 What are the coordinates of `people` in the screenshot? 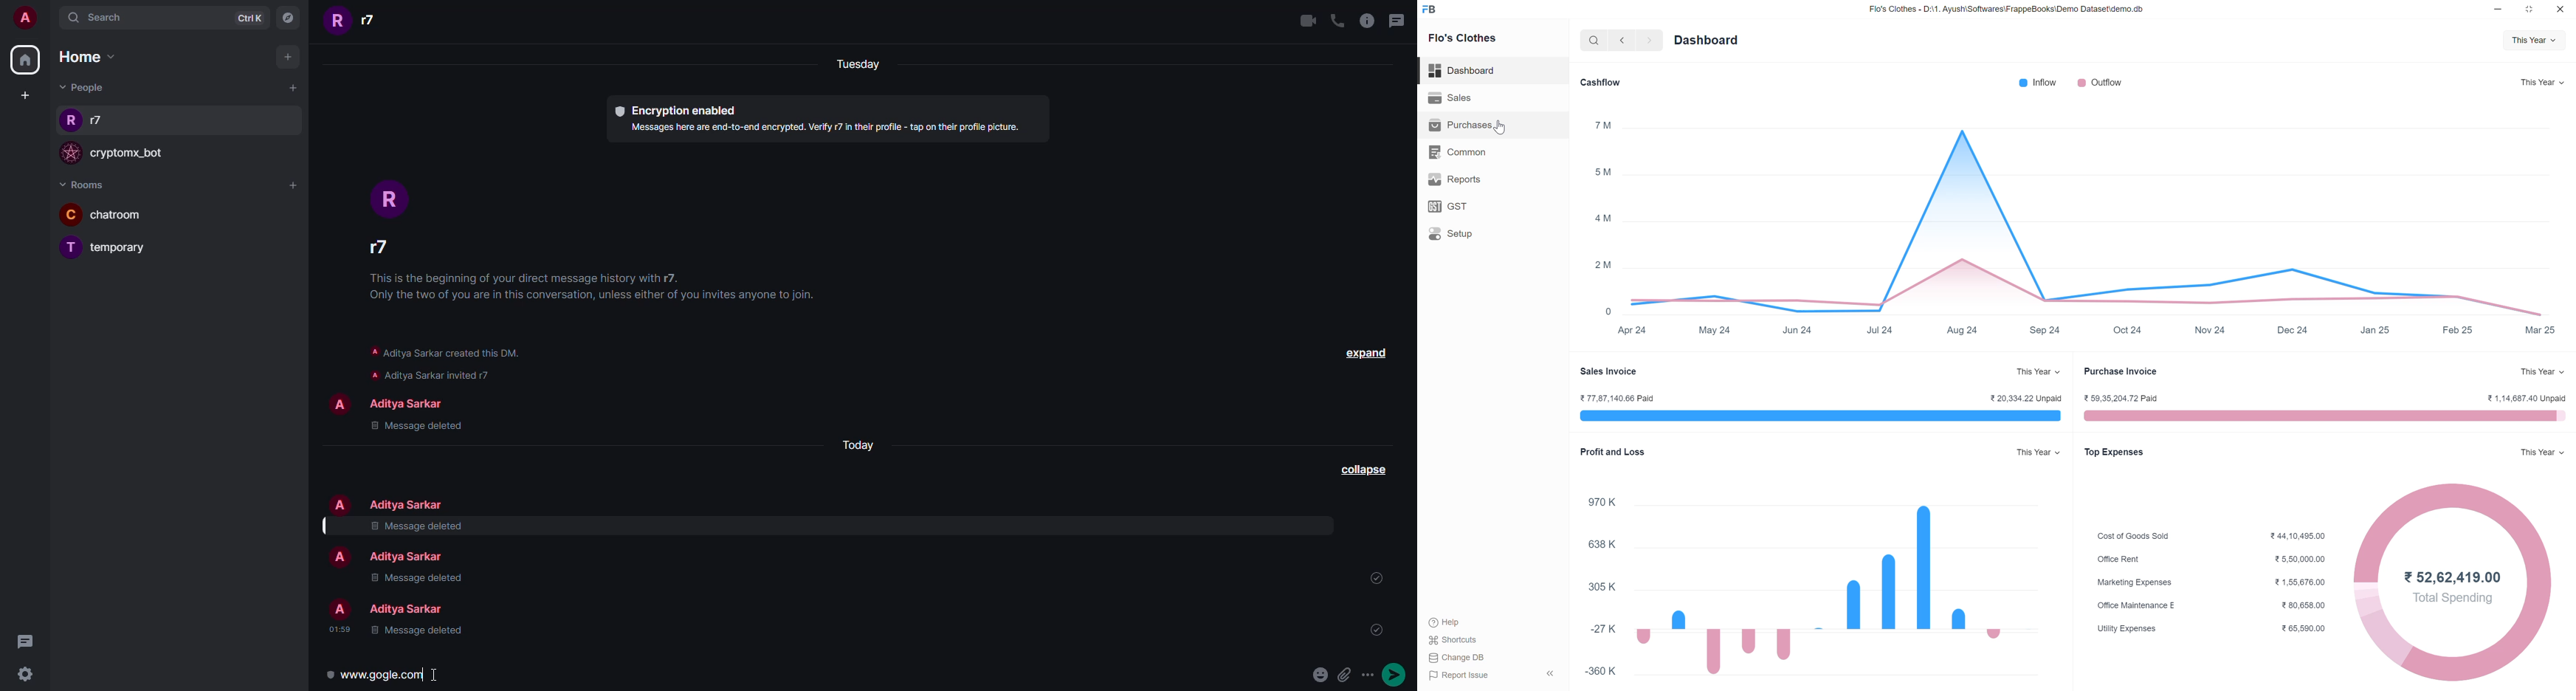 It's located at (411, 609).